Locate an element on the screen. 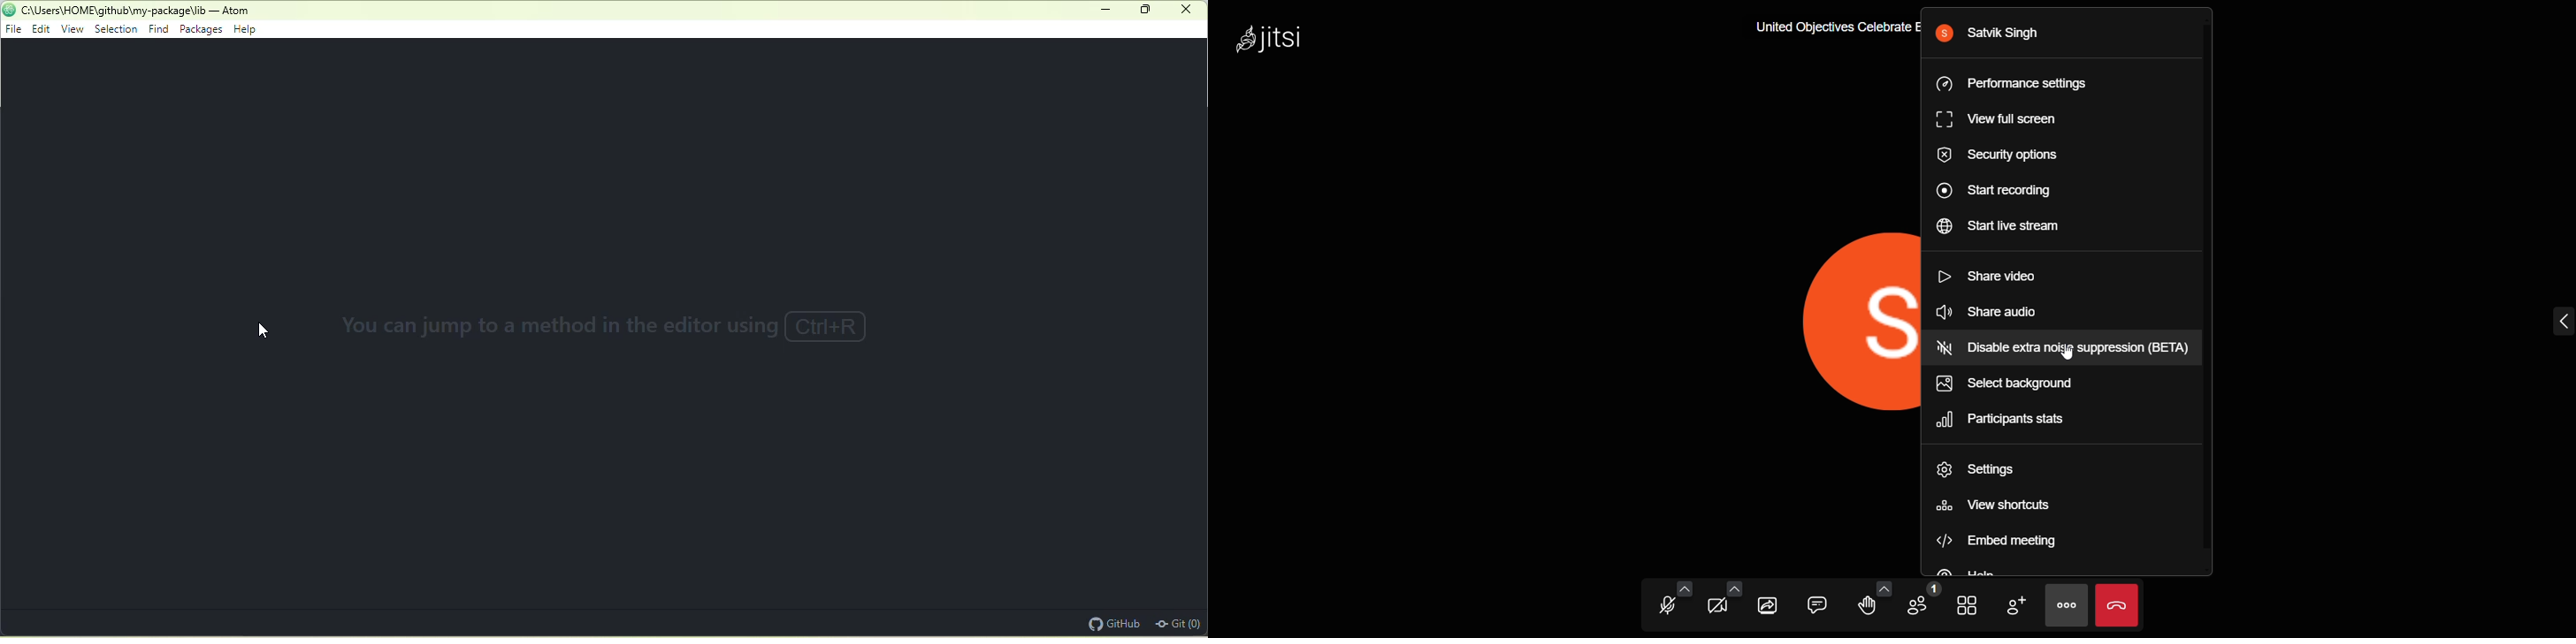 The width and height of the screenshot is (2576, 644). invite people is located at coordinates (2015, 605).